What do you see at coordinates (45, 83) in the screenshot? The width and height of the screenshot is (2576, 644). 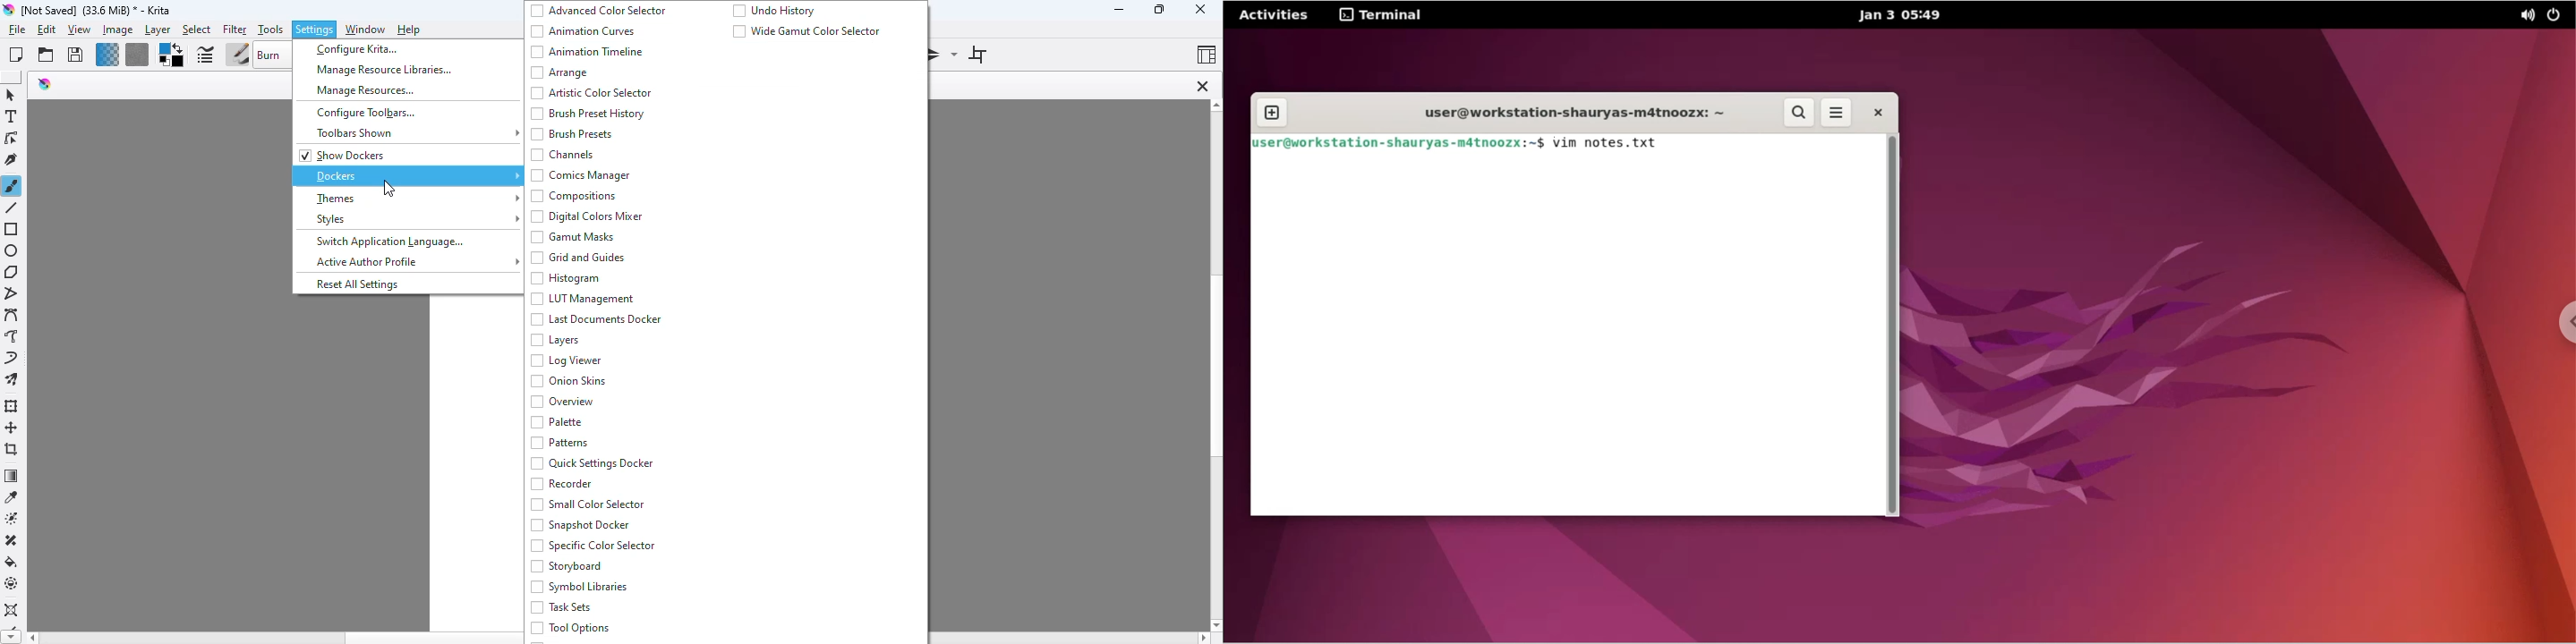 I see `logo` at bounding box center [45, 83].